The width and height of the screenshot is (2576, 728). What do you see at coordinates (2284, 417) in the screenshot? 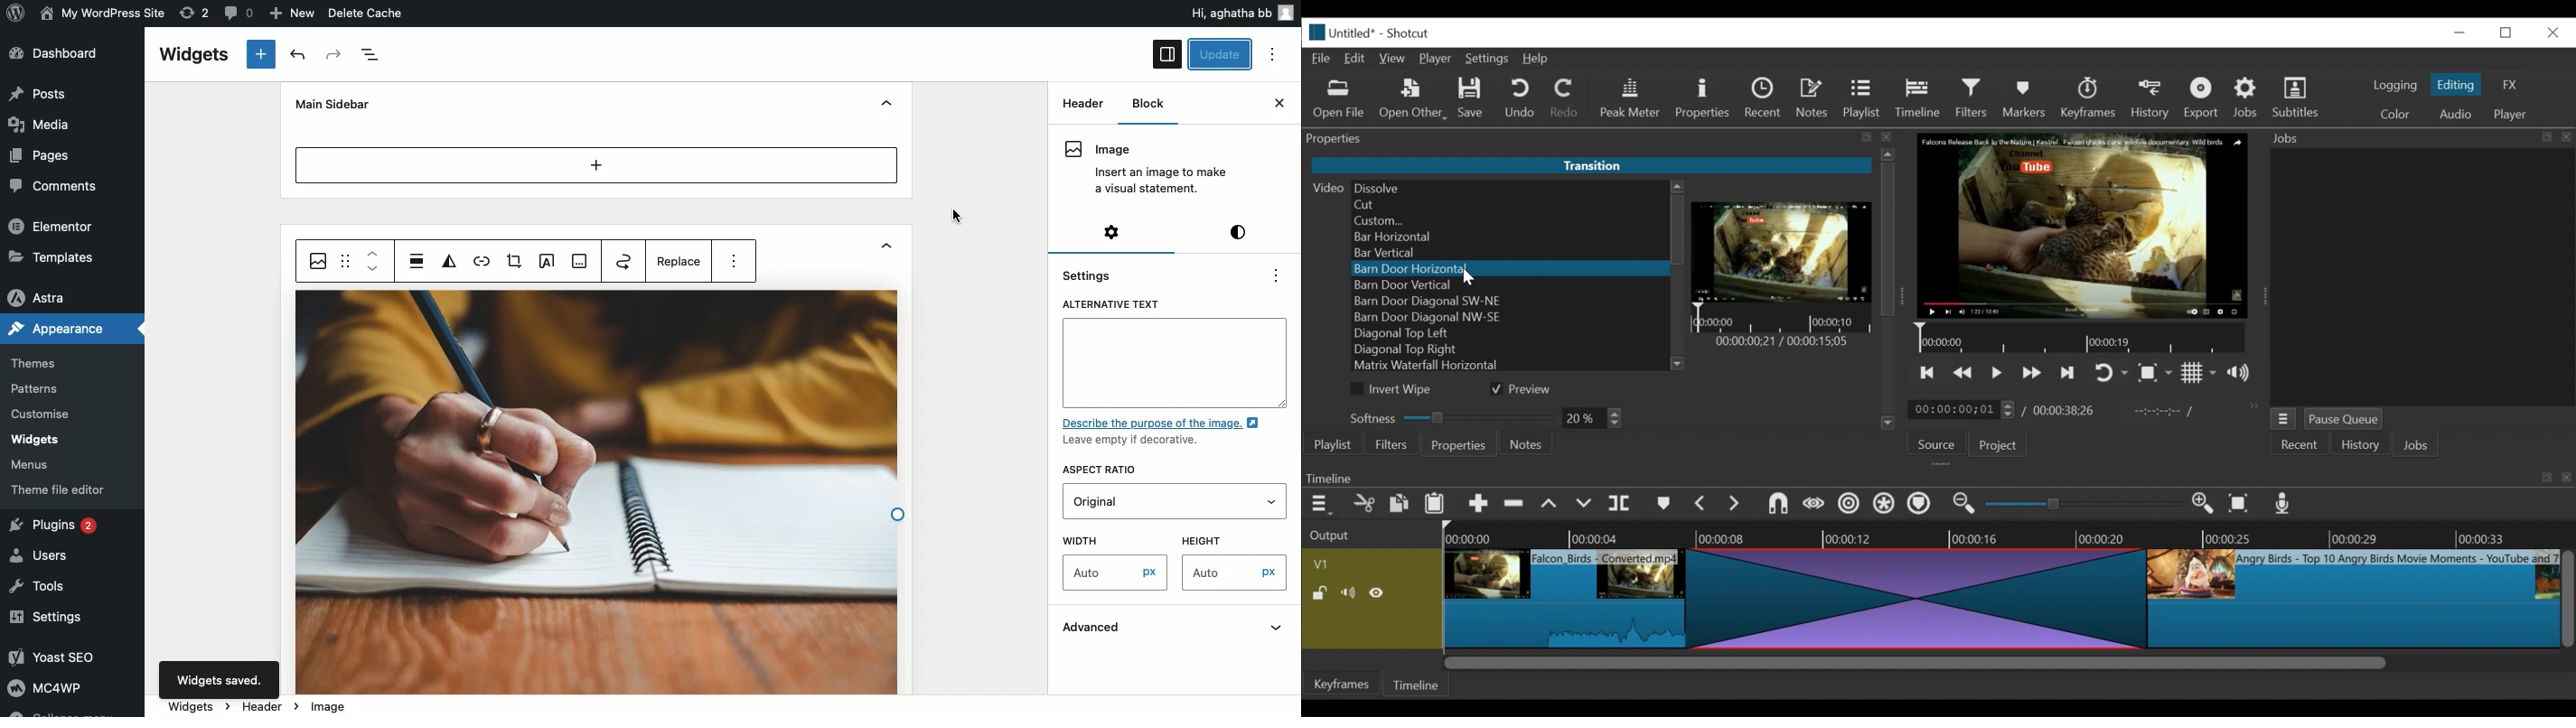
I see `jobs menu` at bounding box center [2284, 417].